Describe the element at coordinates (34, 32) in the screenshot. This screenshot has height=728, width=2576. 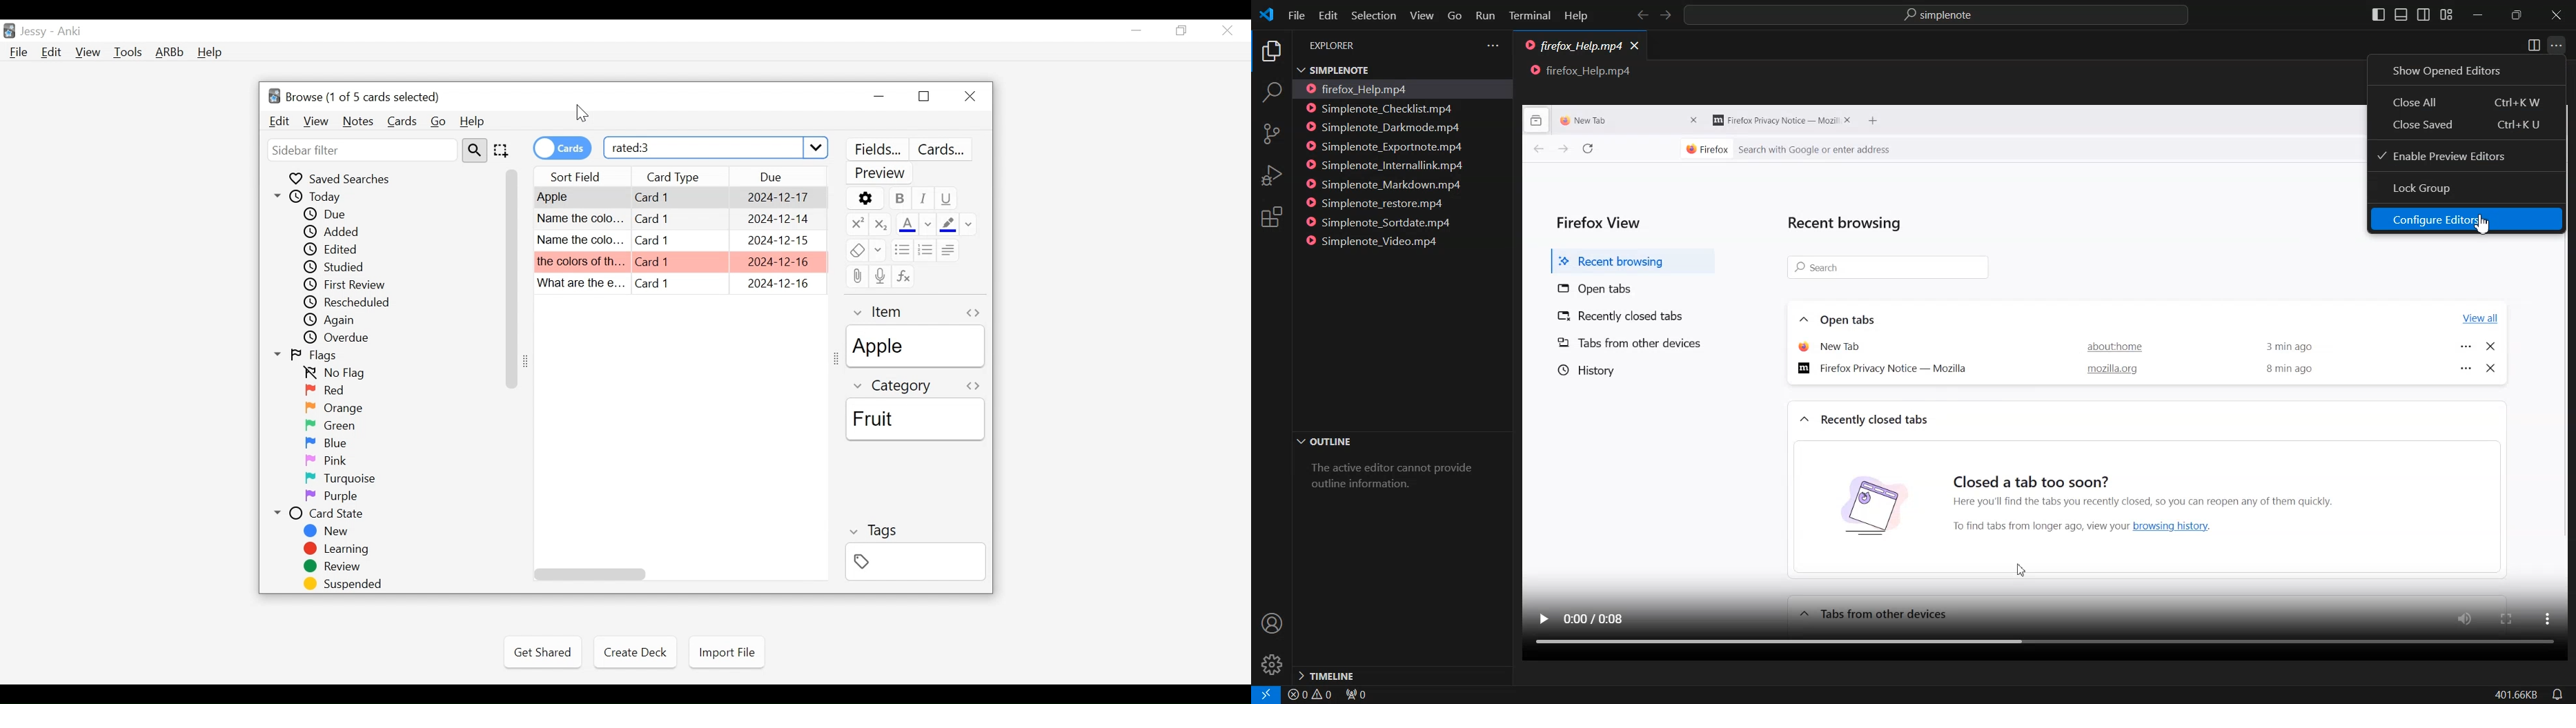
I see `User Name` at that location.